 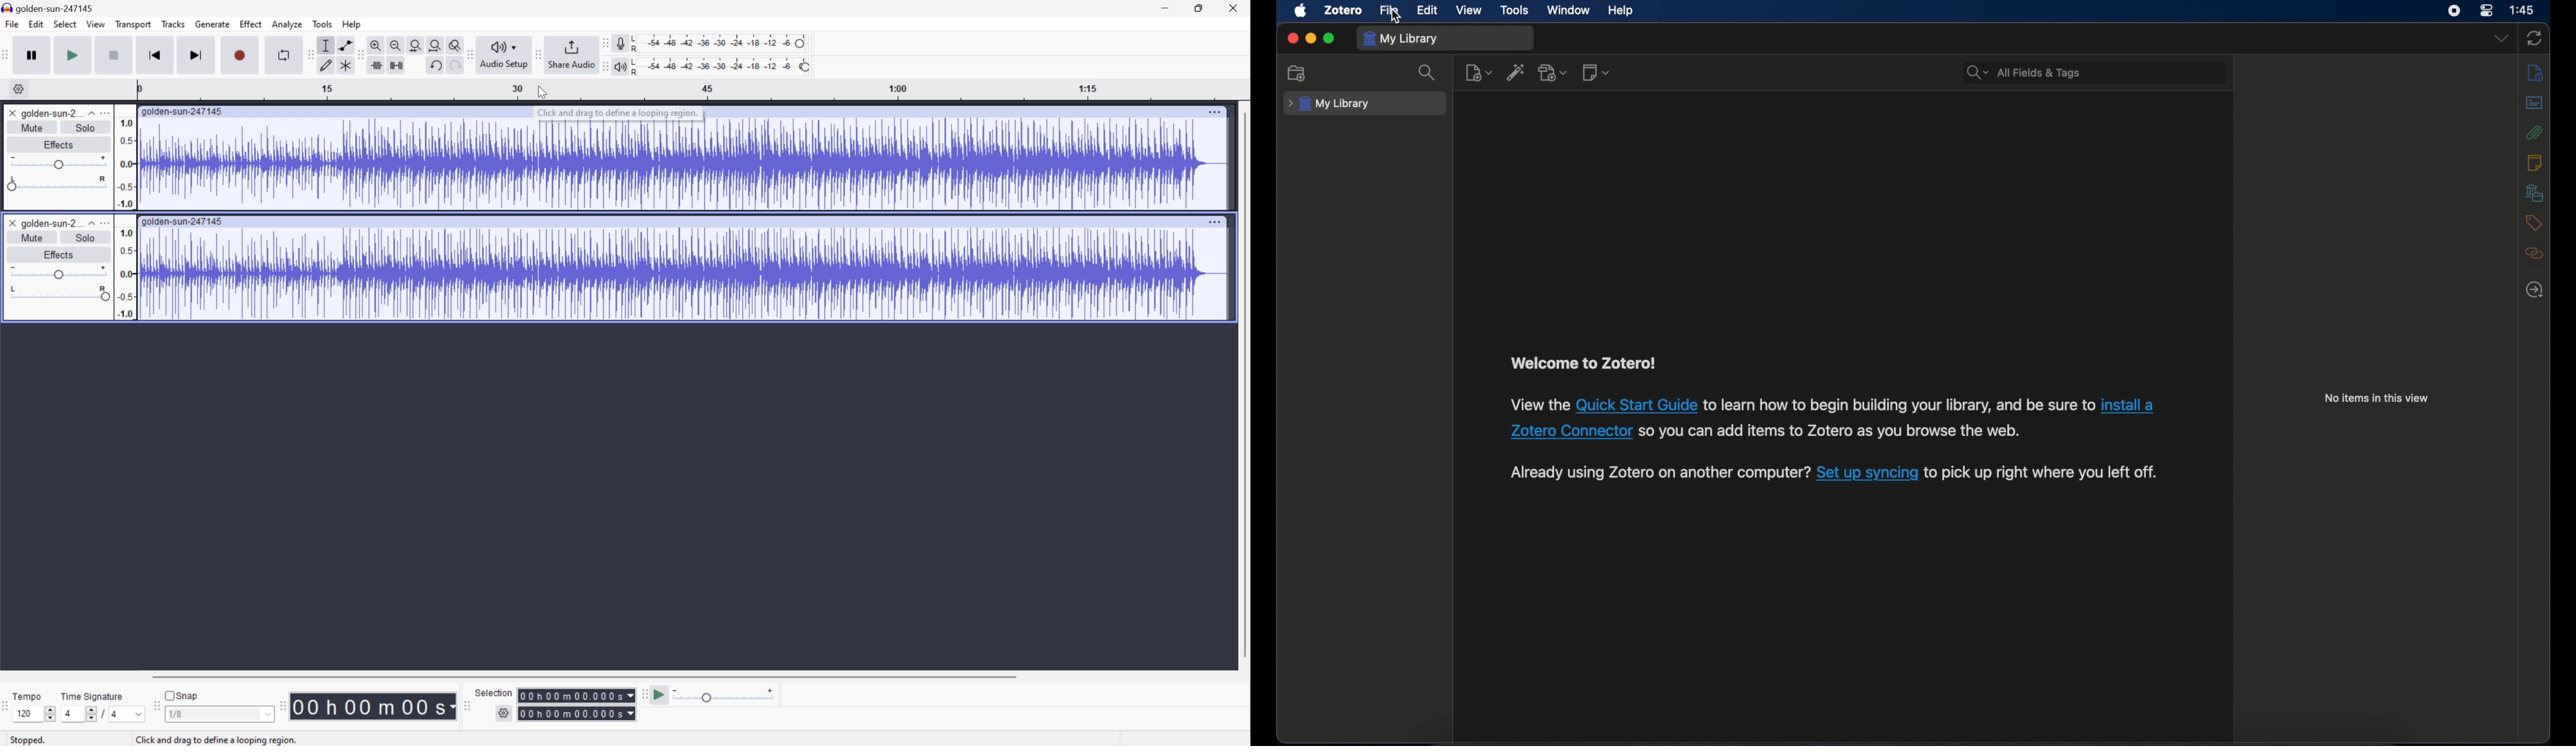 I want to click on Transport, so click(x=134, y=24).